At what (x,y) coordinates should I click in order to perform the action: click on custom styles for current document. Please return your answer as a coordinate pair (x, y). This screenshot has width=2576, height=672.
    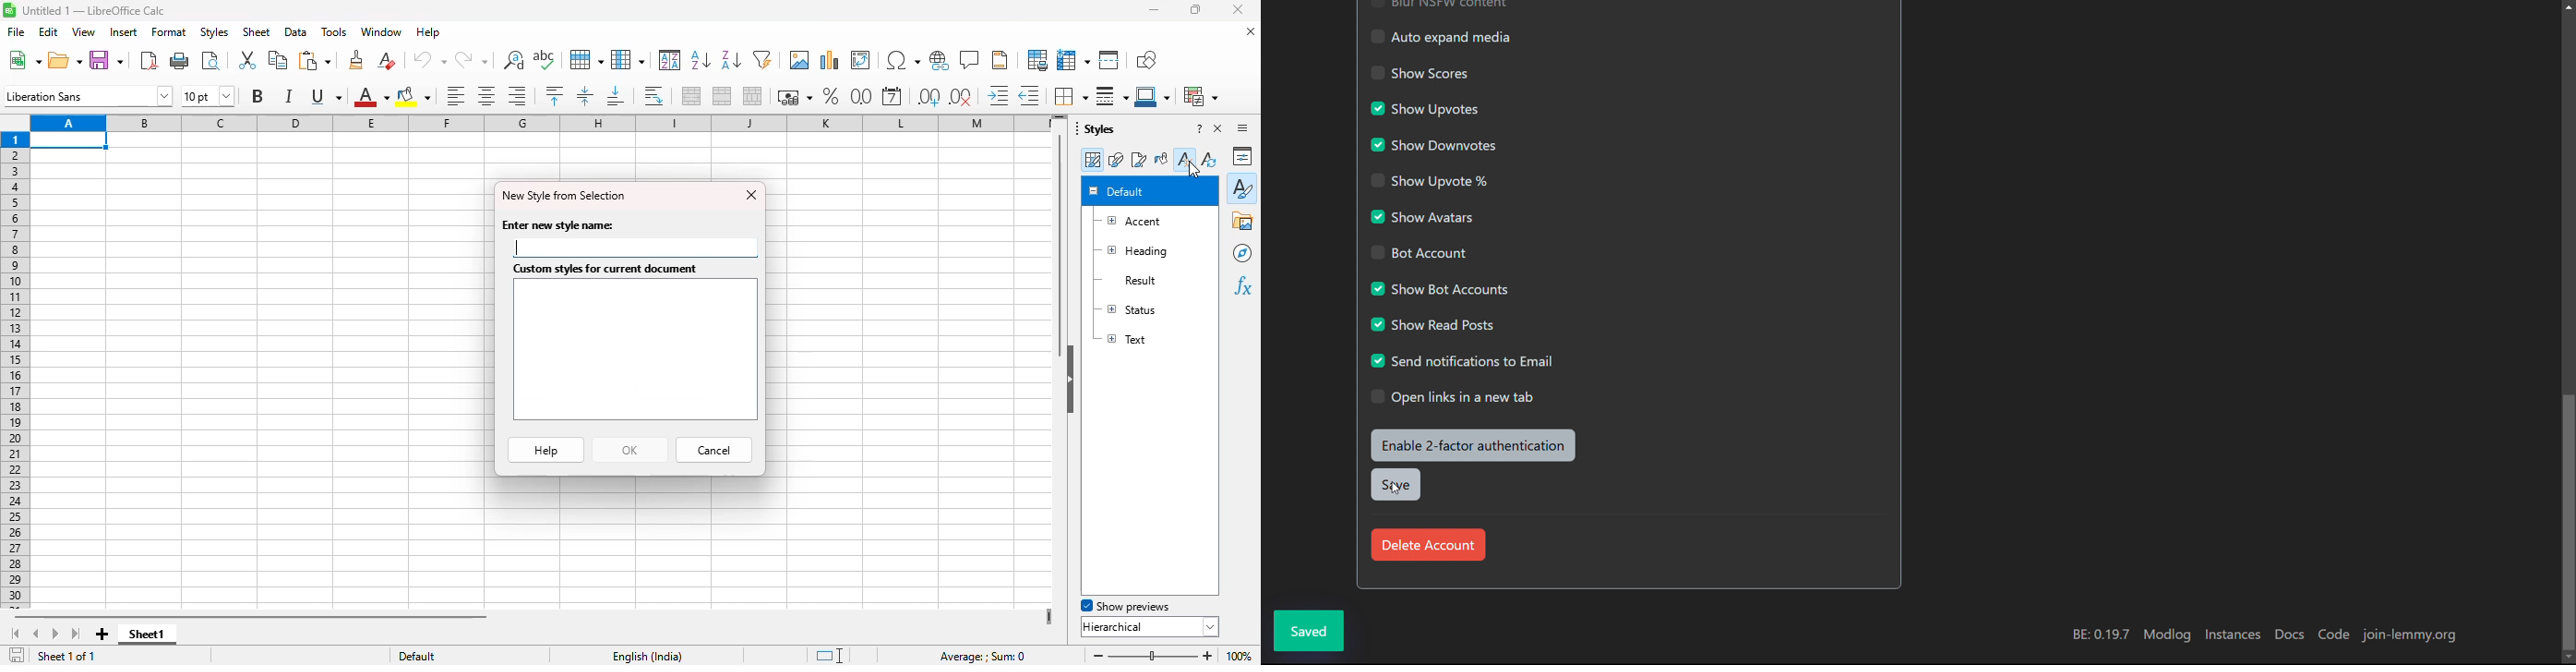
    Looking at the image, I should click on (606, 269).